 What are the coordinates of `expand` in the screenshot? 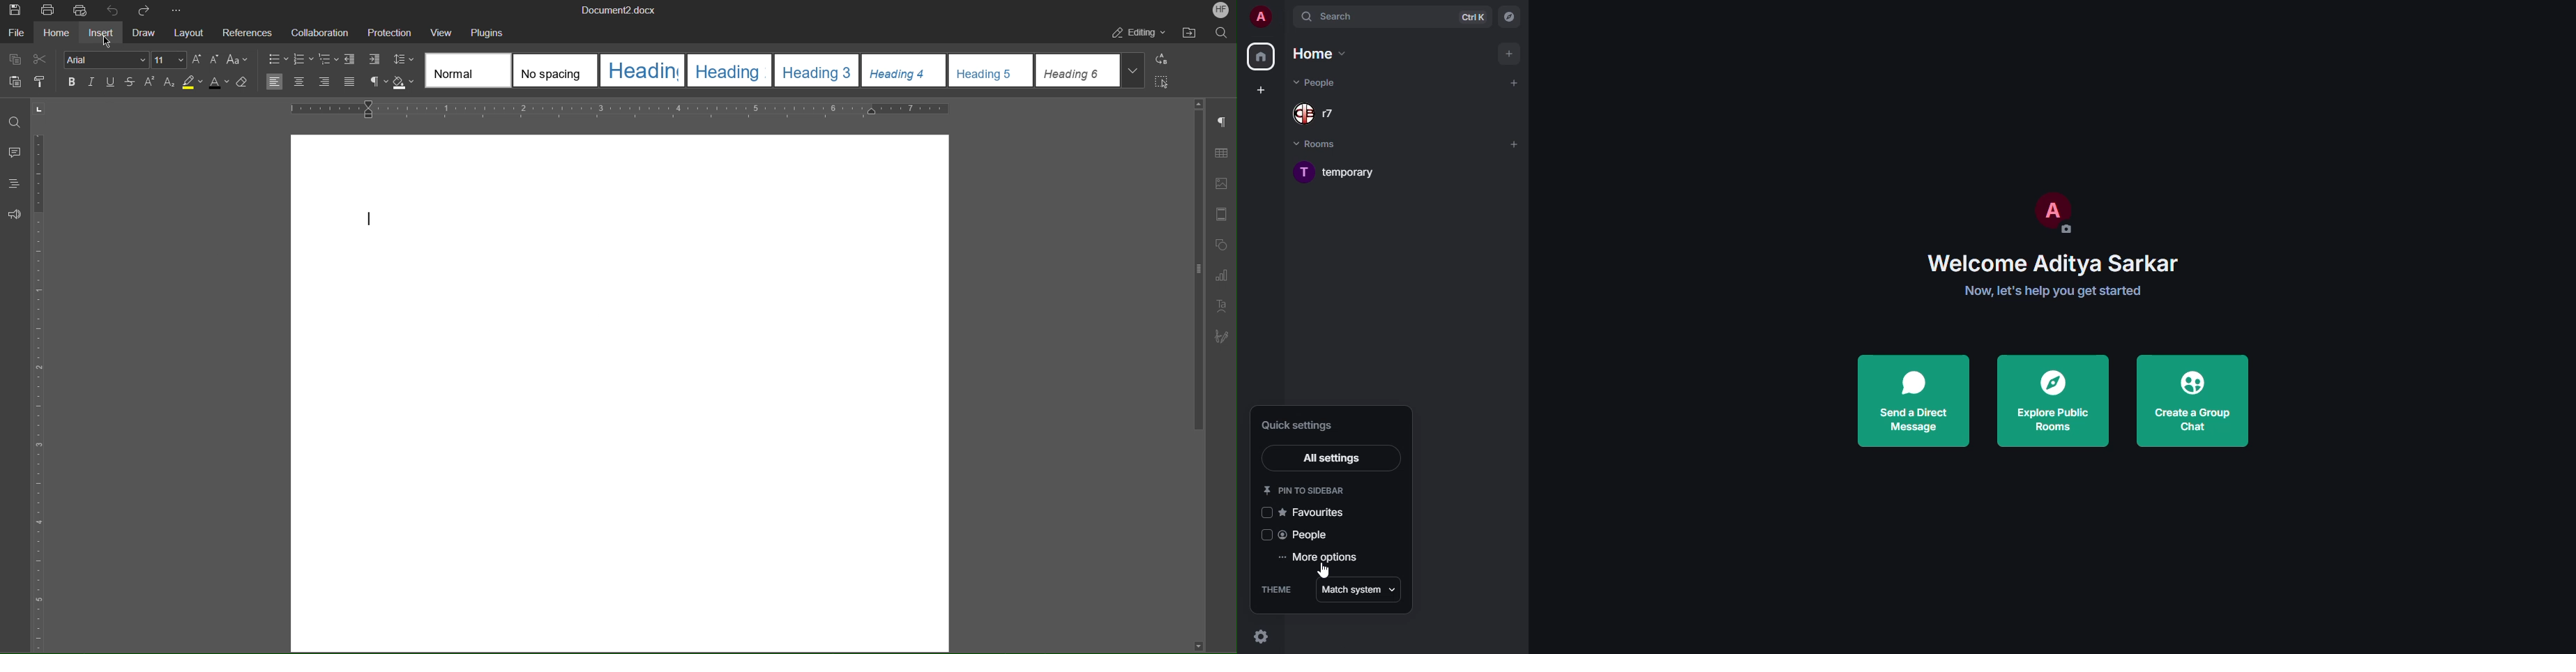 It's located at (1285, 17).